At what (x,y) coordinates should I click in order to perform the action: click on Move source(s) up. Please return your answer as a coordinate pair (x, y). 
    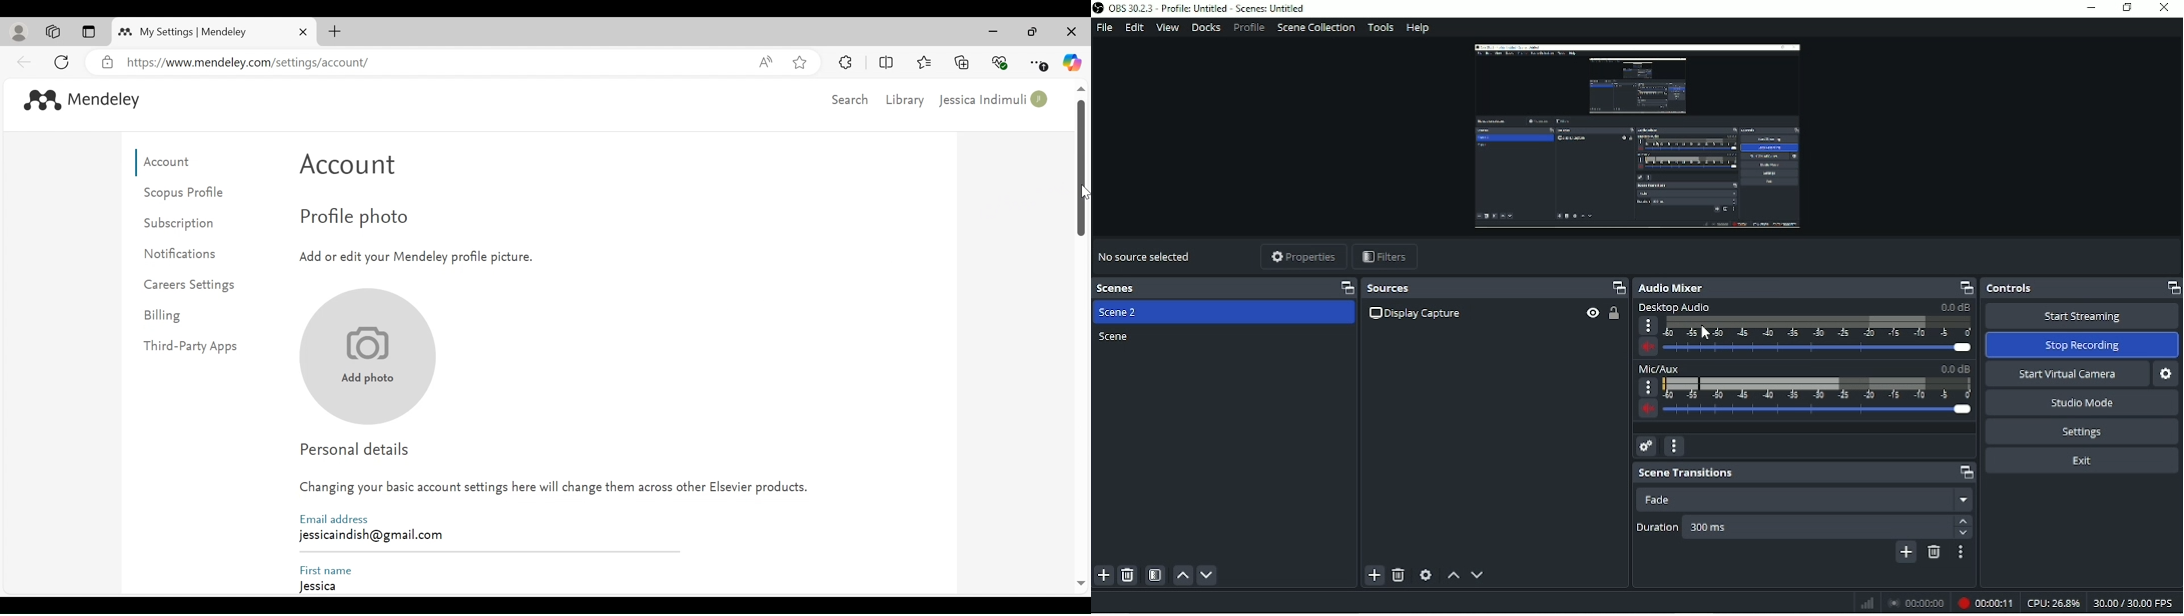
    Looking at the image, I should click on (1452, 574).